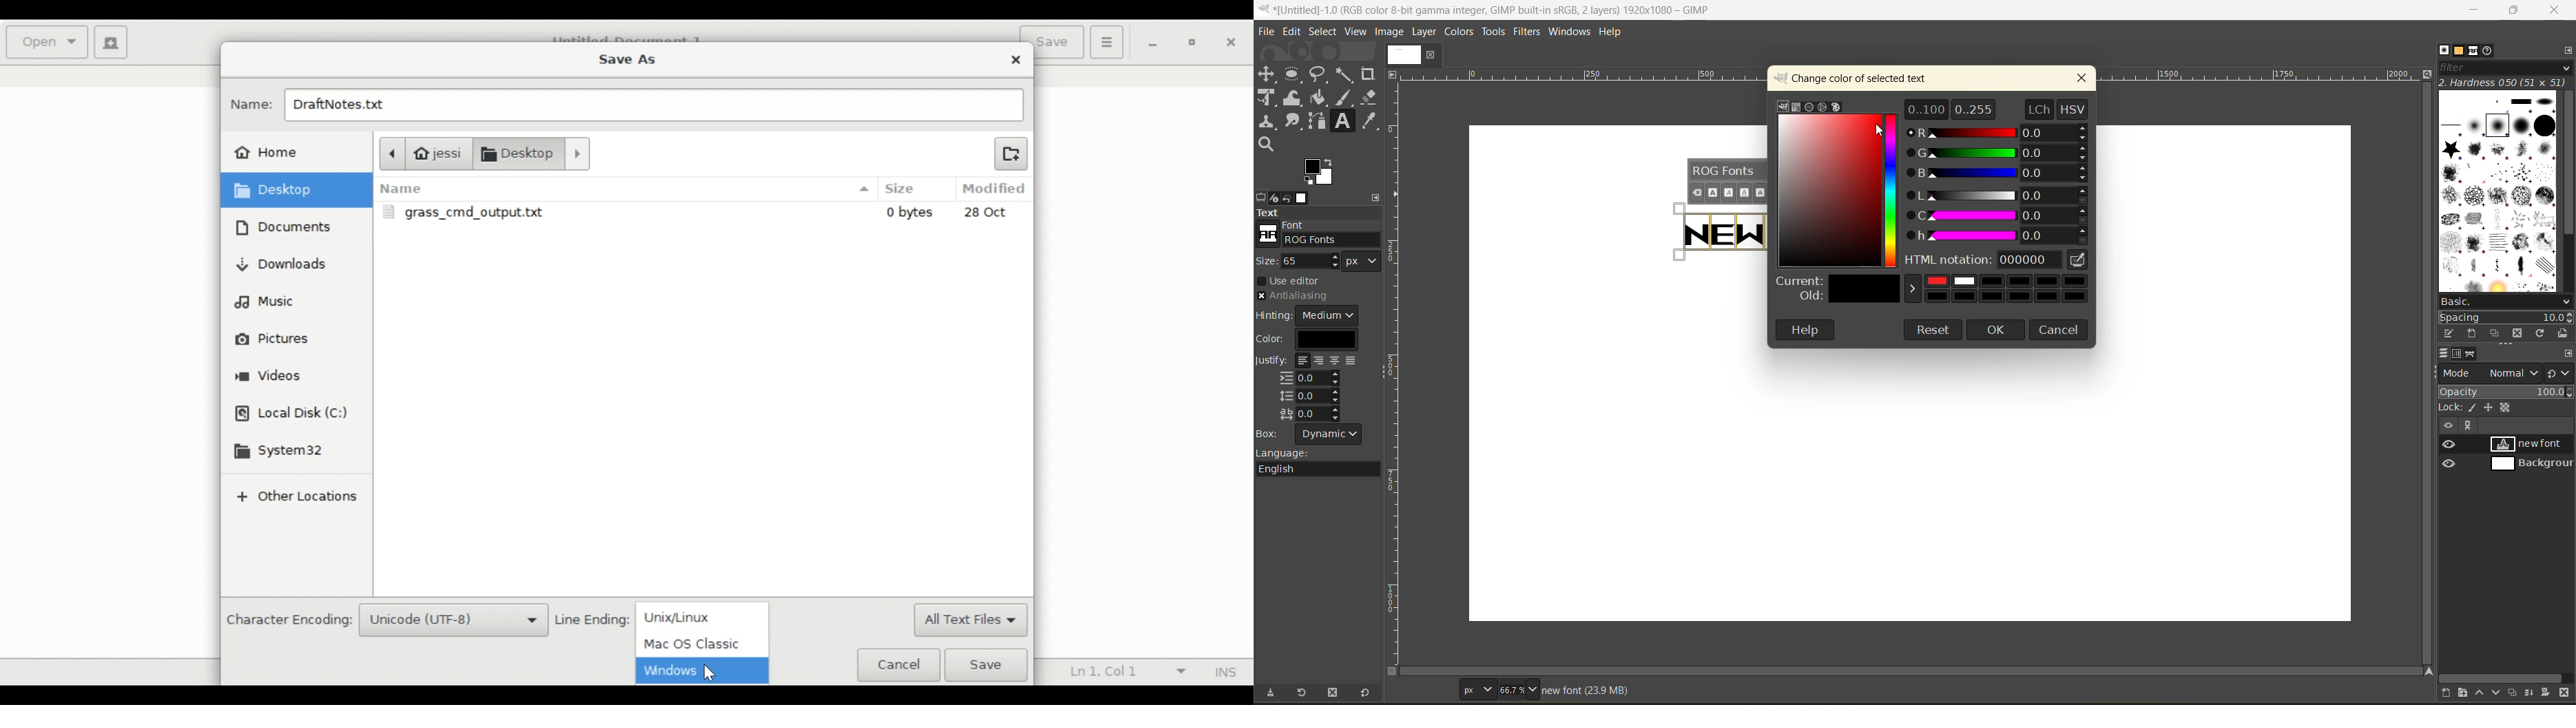 Image resolution: width=2576 pixels, height=728 pixels. What do you see at coordinates (270, 377) in the screenshot?
I see `Videos` at bounding box center [270, 377].